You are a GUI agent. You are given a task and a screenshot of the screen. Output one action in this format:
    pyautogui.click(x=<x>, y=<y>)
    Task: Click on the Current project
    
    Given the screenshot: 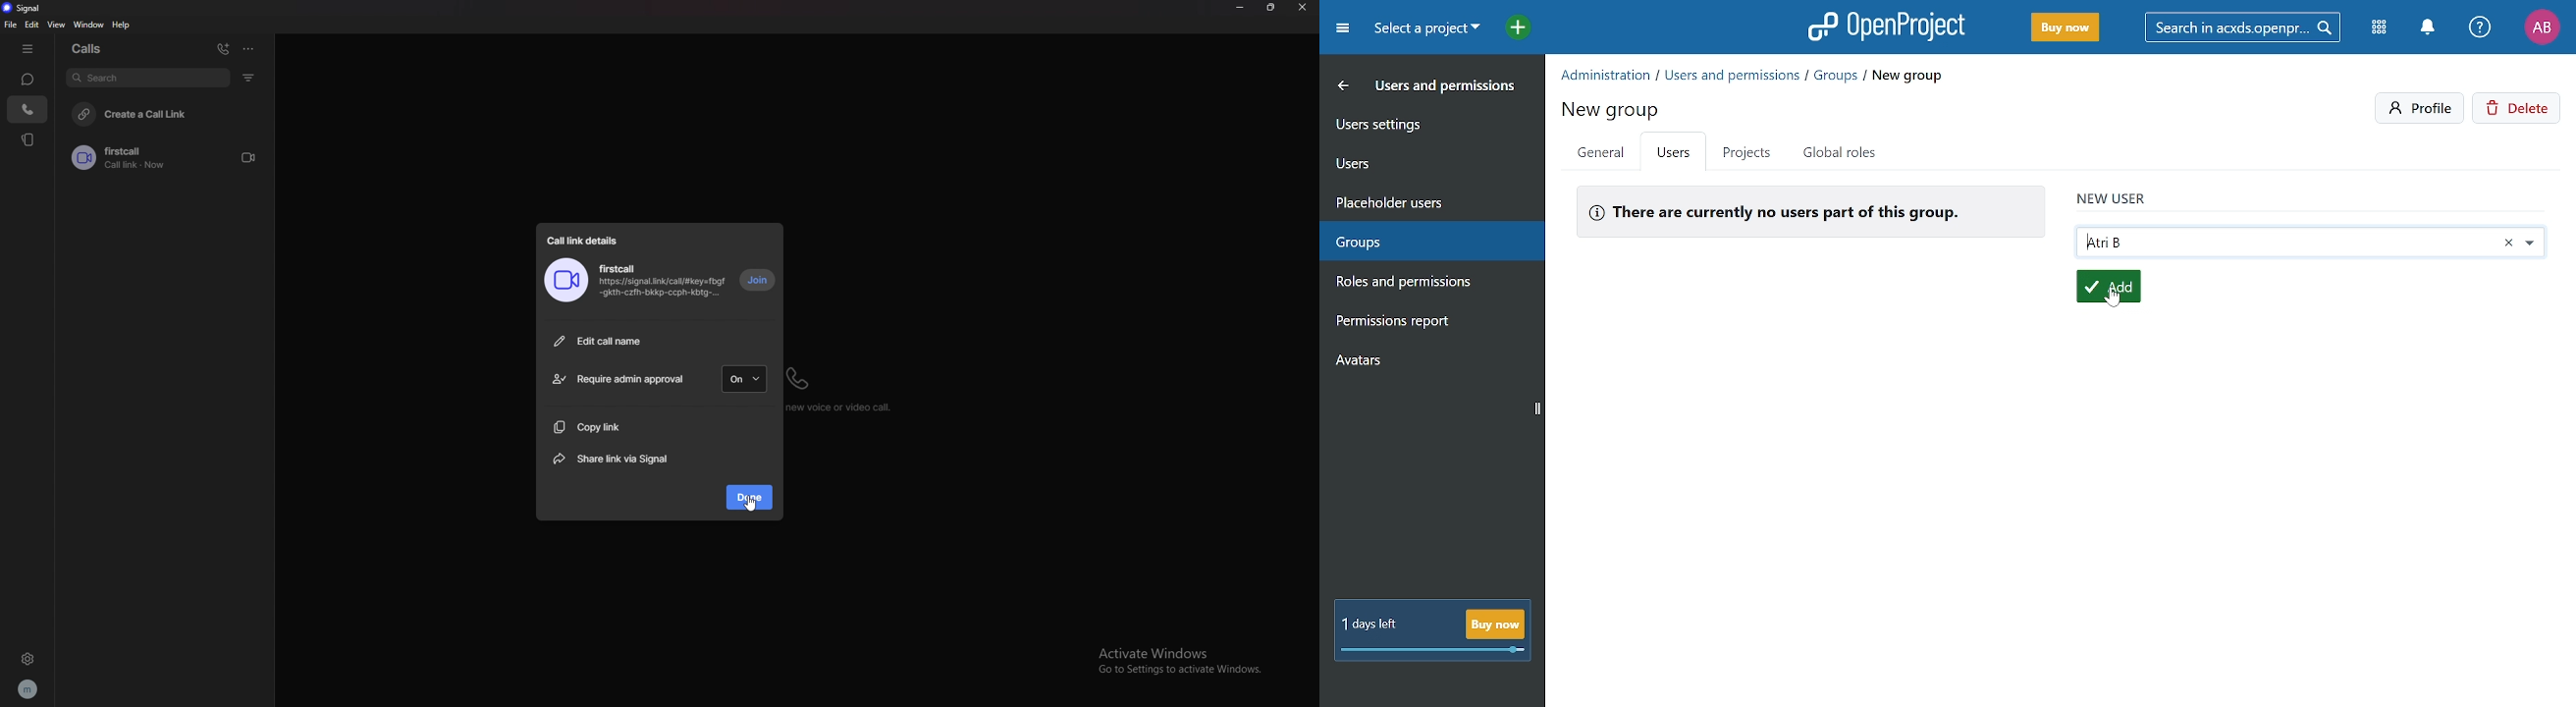 What is the action you would take?
    pyautogui.click(x=1424, y=30)
    